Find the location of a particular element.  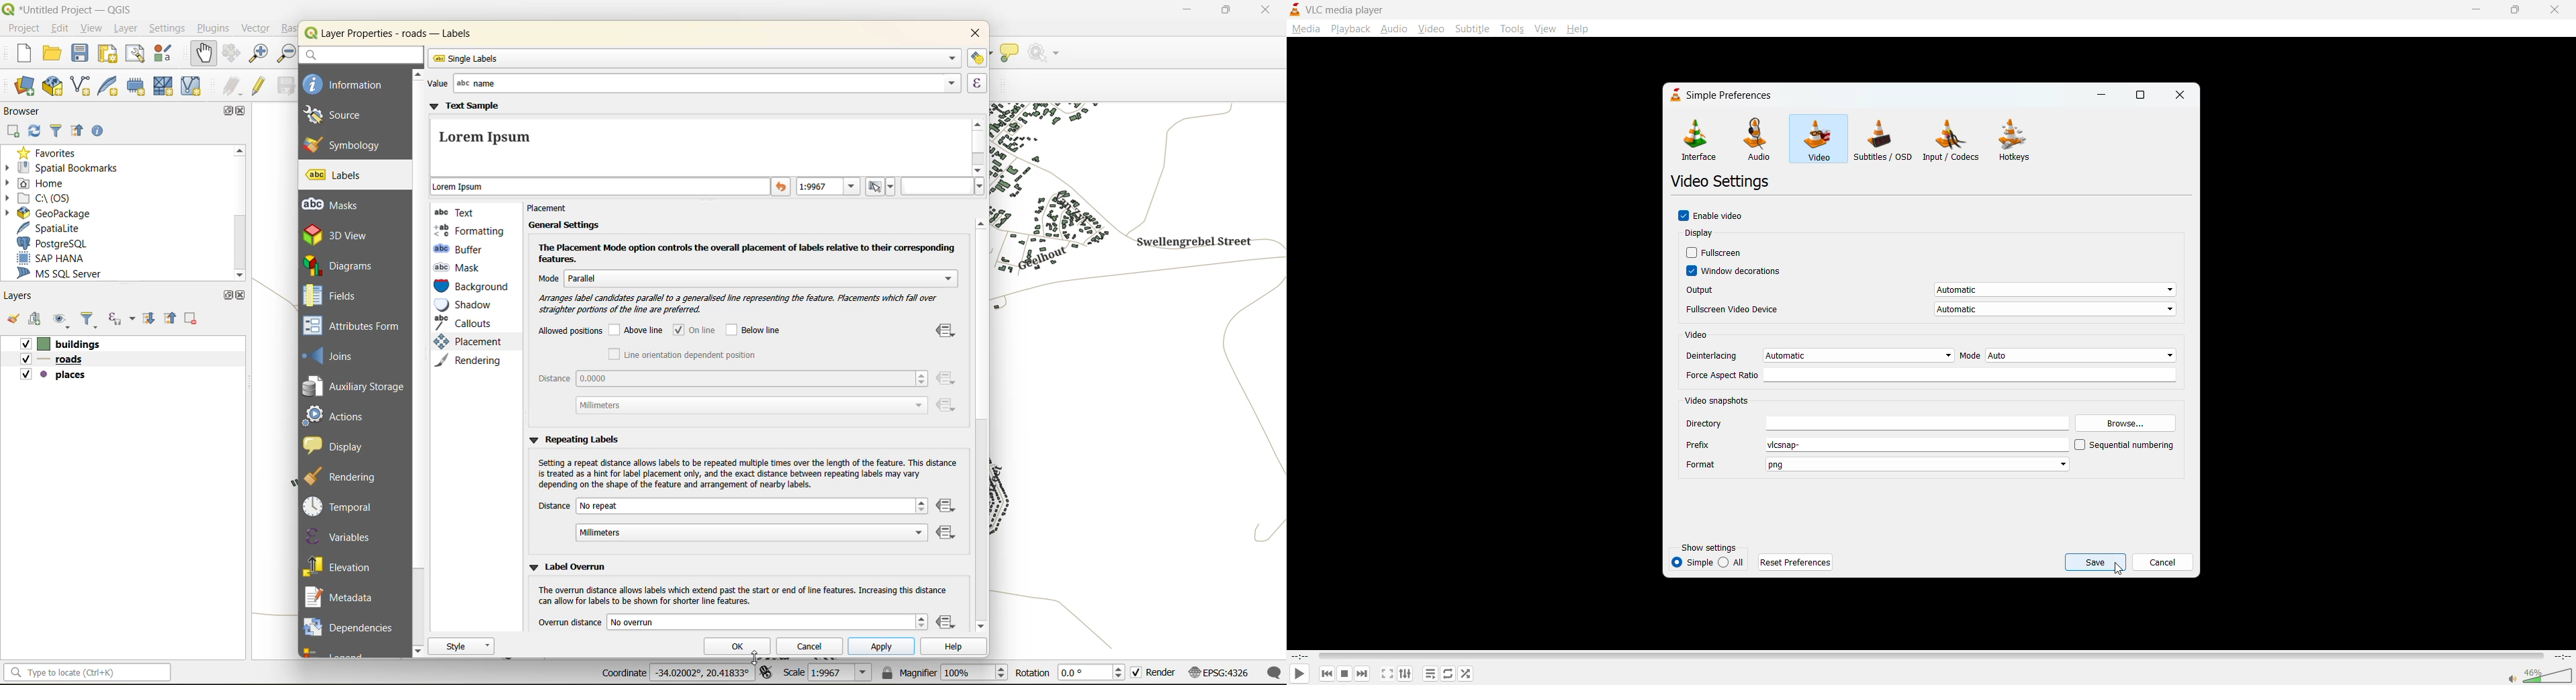

mode is located at coordinates (2067, 355).